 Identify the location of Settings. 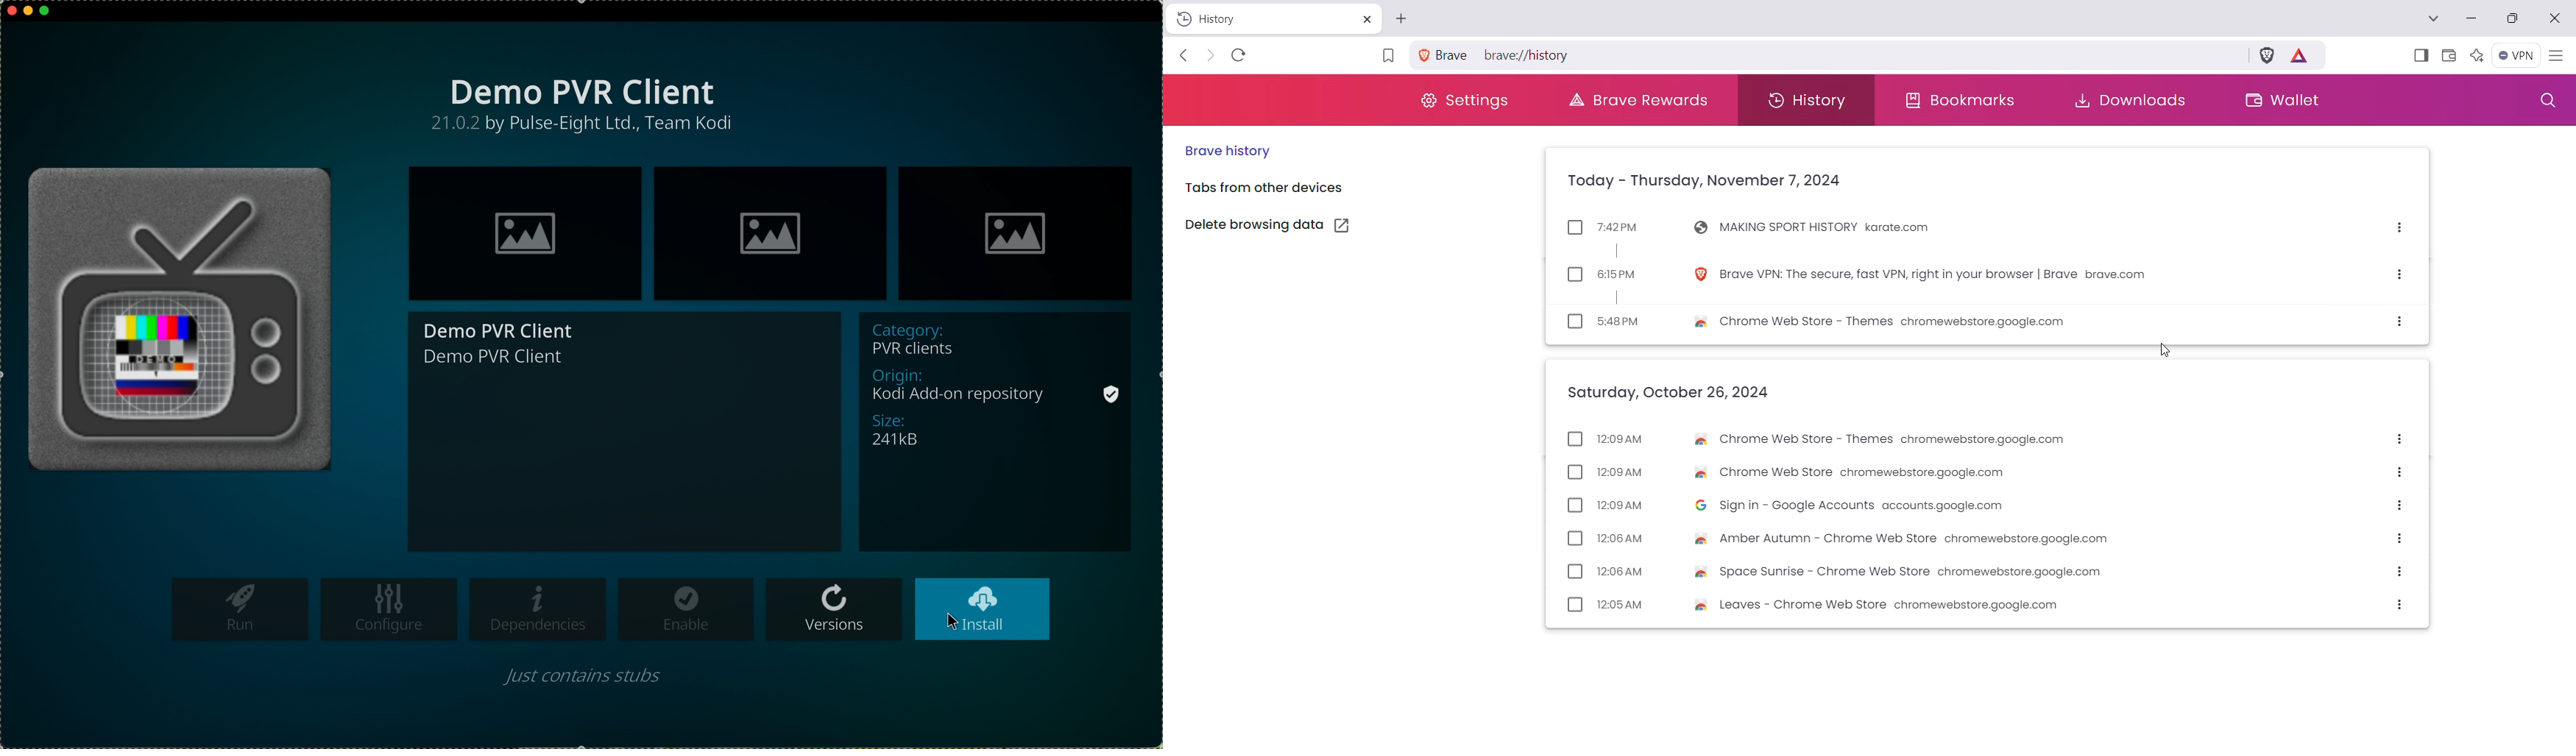
(1462, 101).